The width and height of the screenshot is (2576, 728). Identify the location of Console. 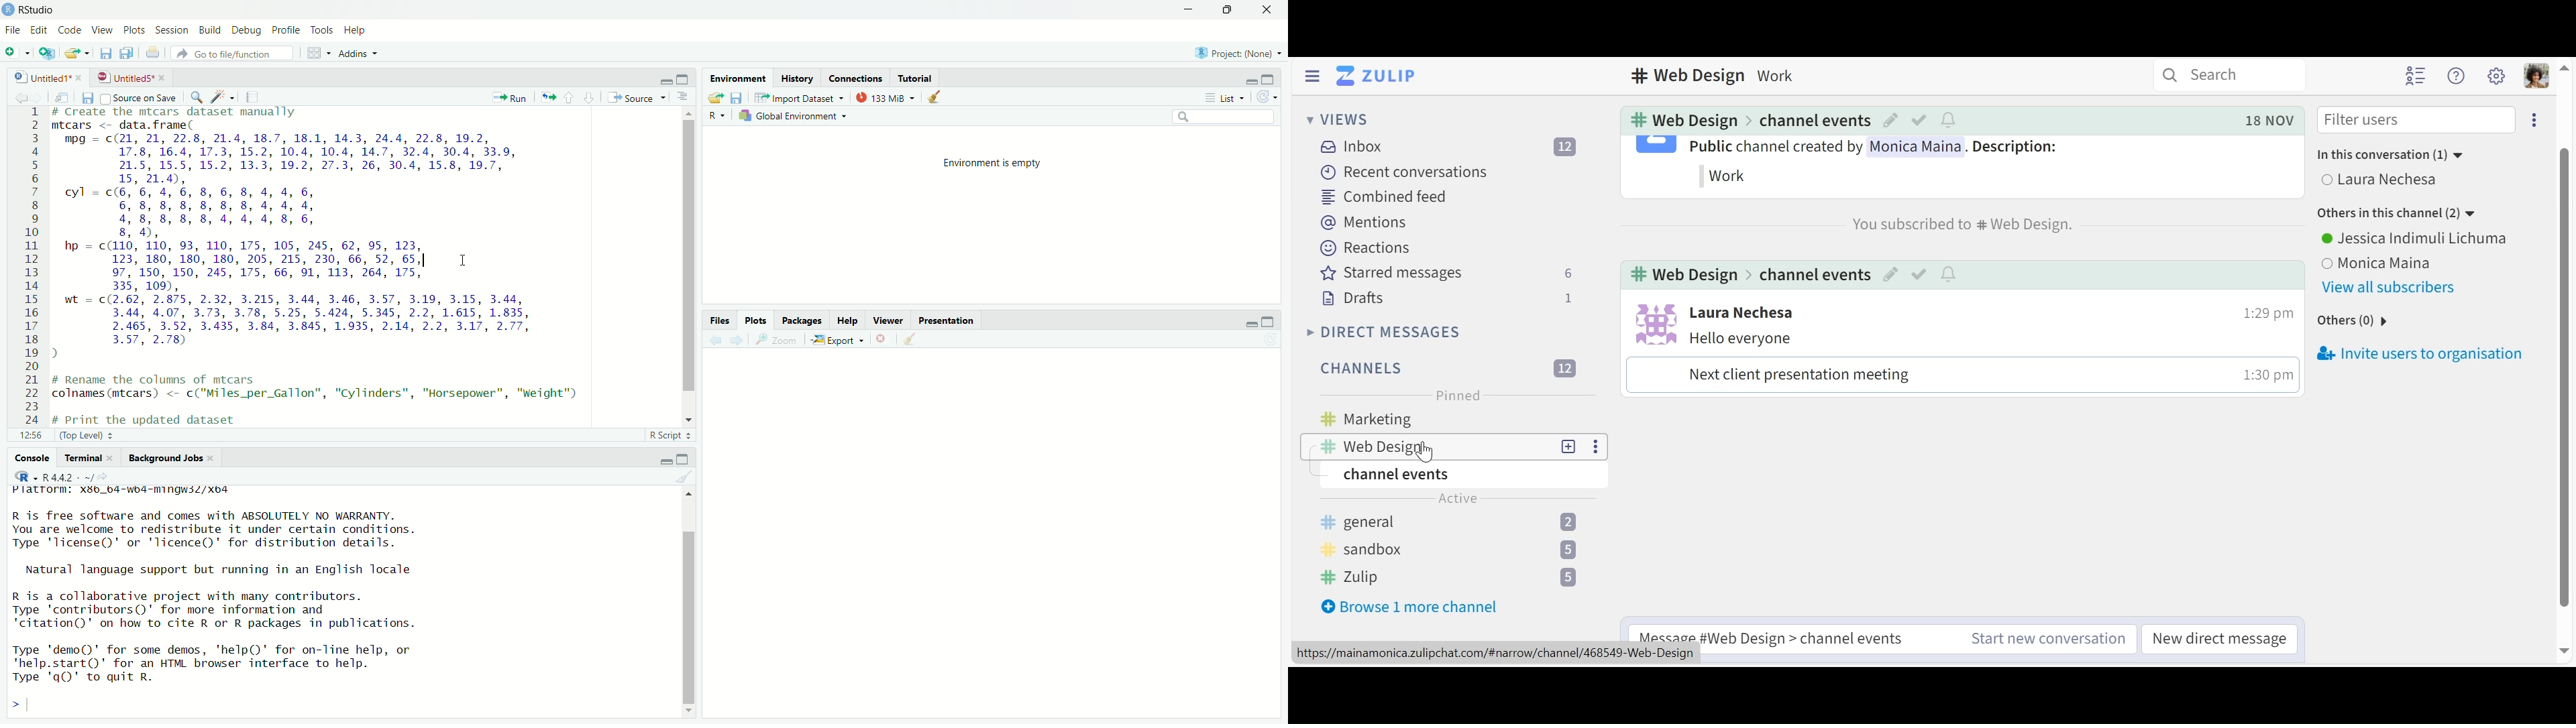
(30, 457).